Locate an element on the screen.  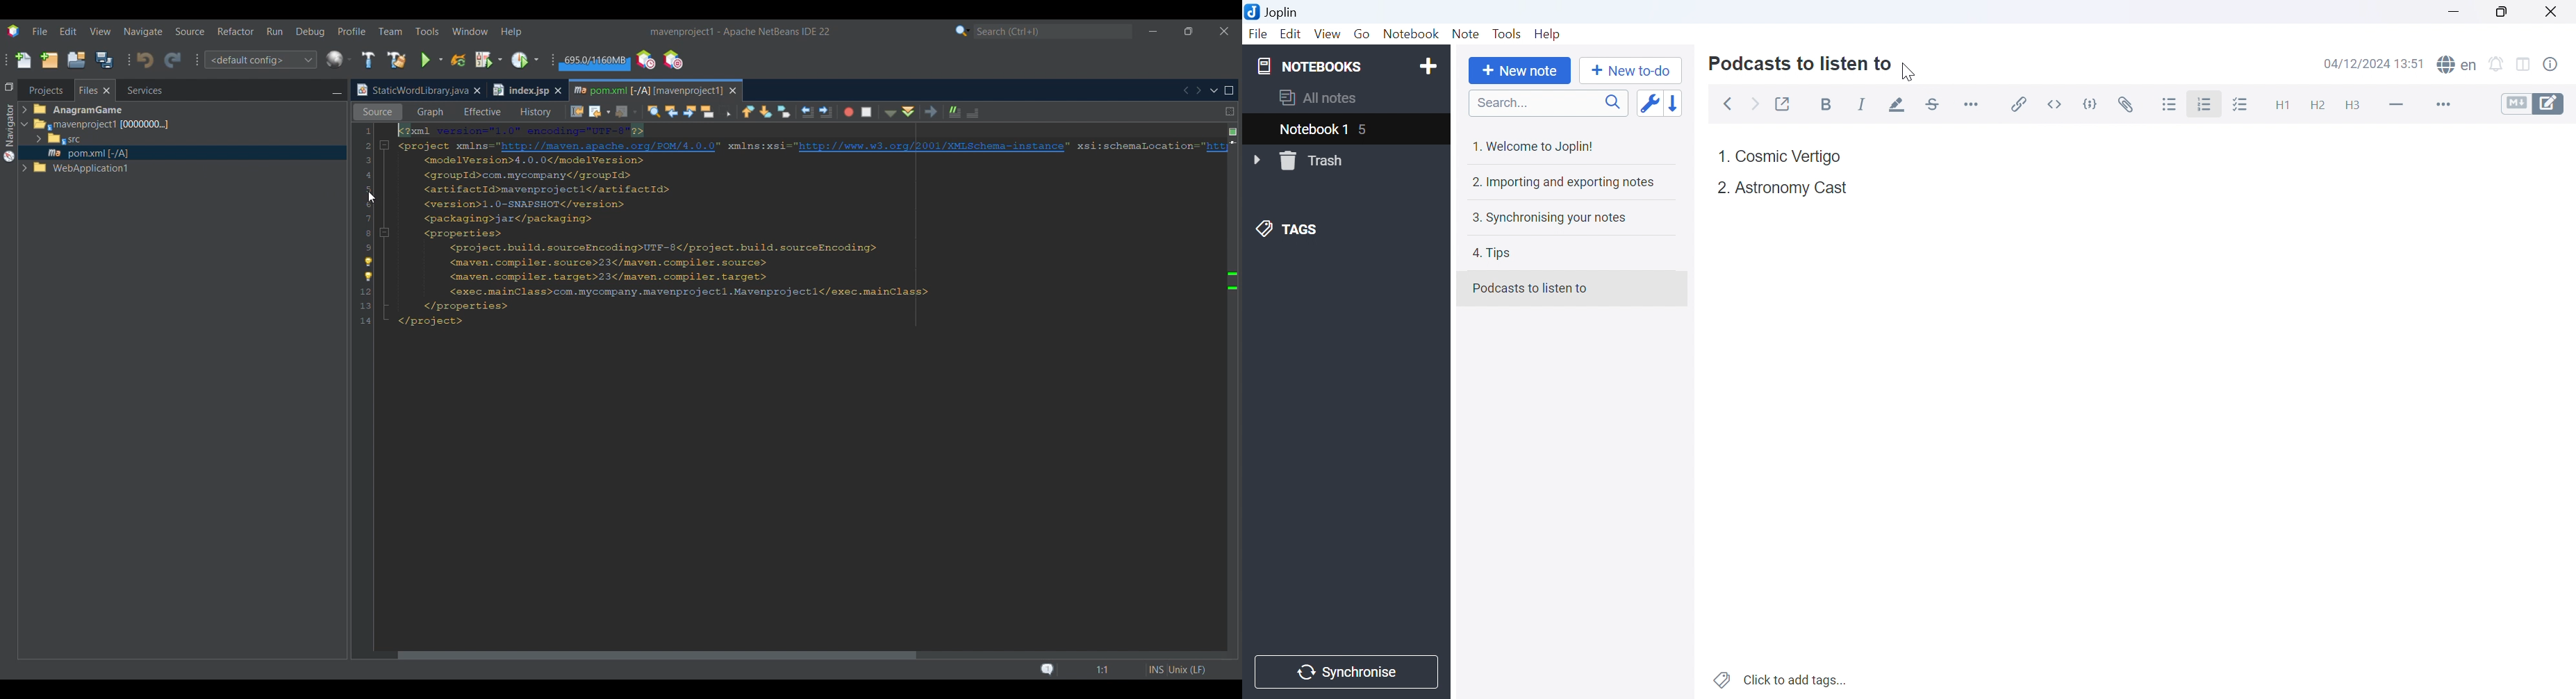
2. is located at coordinates (1720, 188).